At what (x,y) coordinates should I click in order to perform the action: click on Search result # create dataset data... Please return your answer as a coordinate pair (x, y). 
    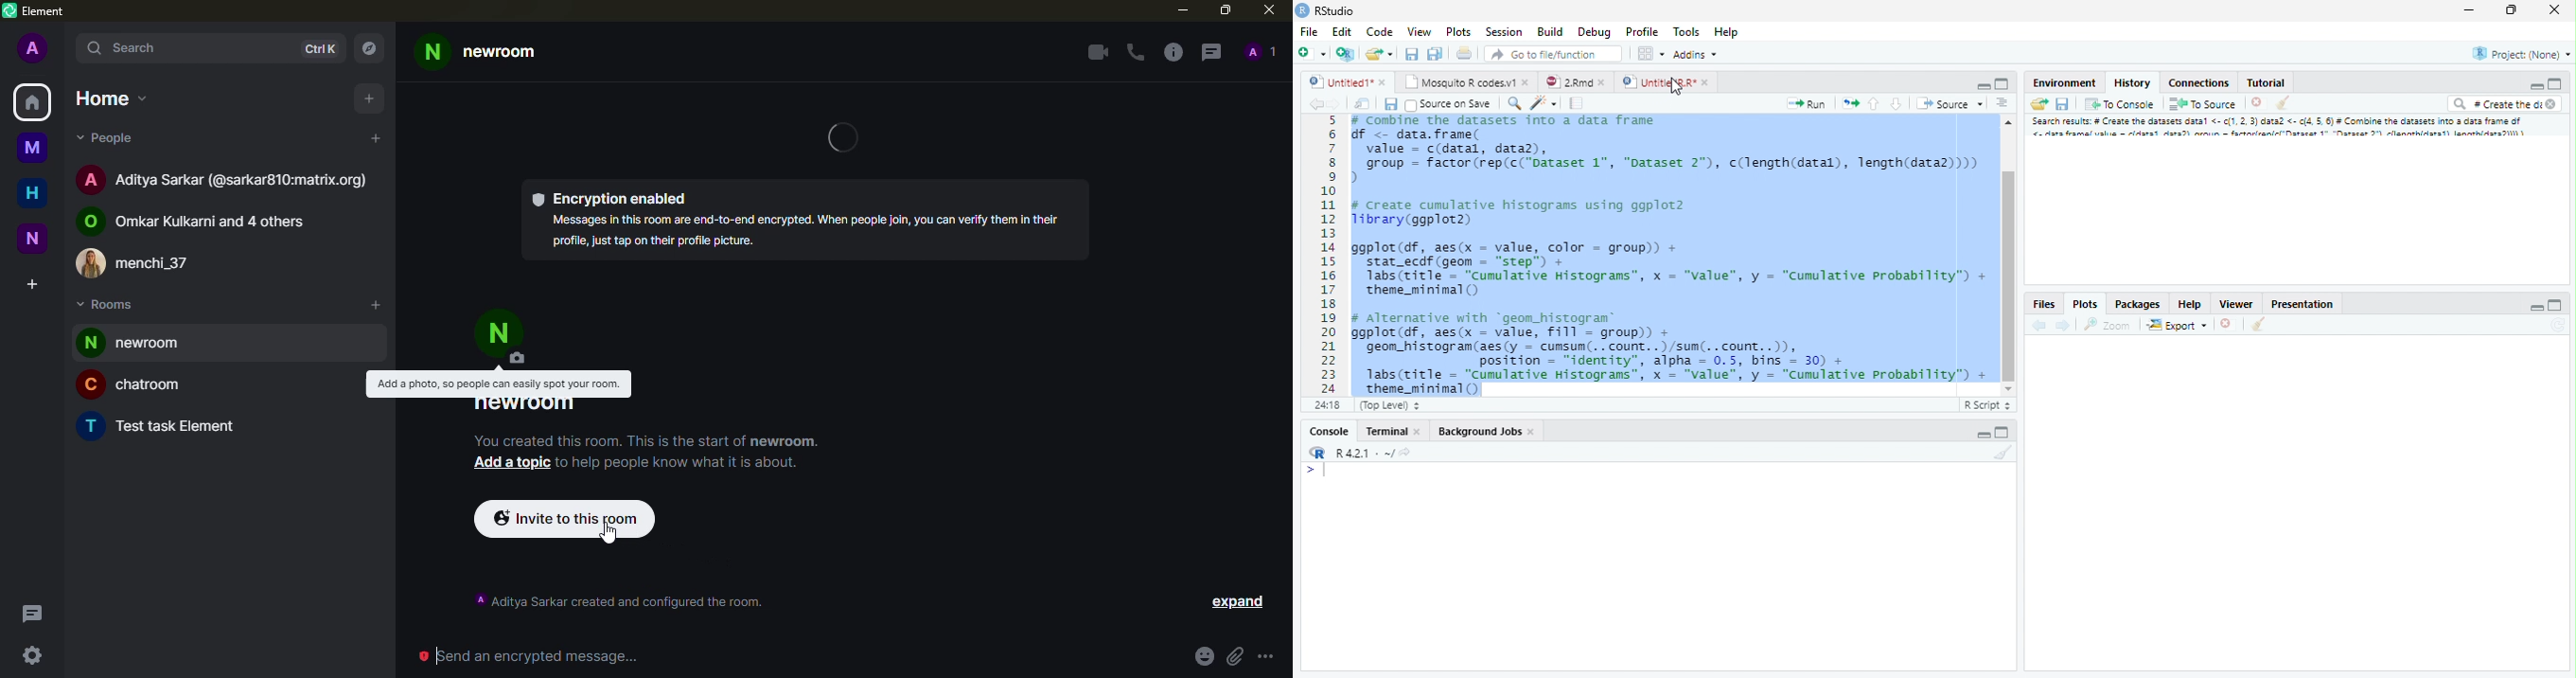
    Looking at the image, I should click on (2283, 129).